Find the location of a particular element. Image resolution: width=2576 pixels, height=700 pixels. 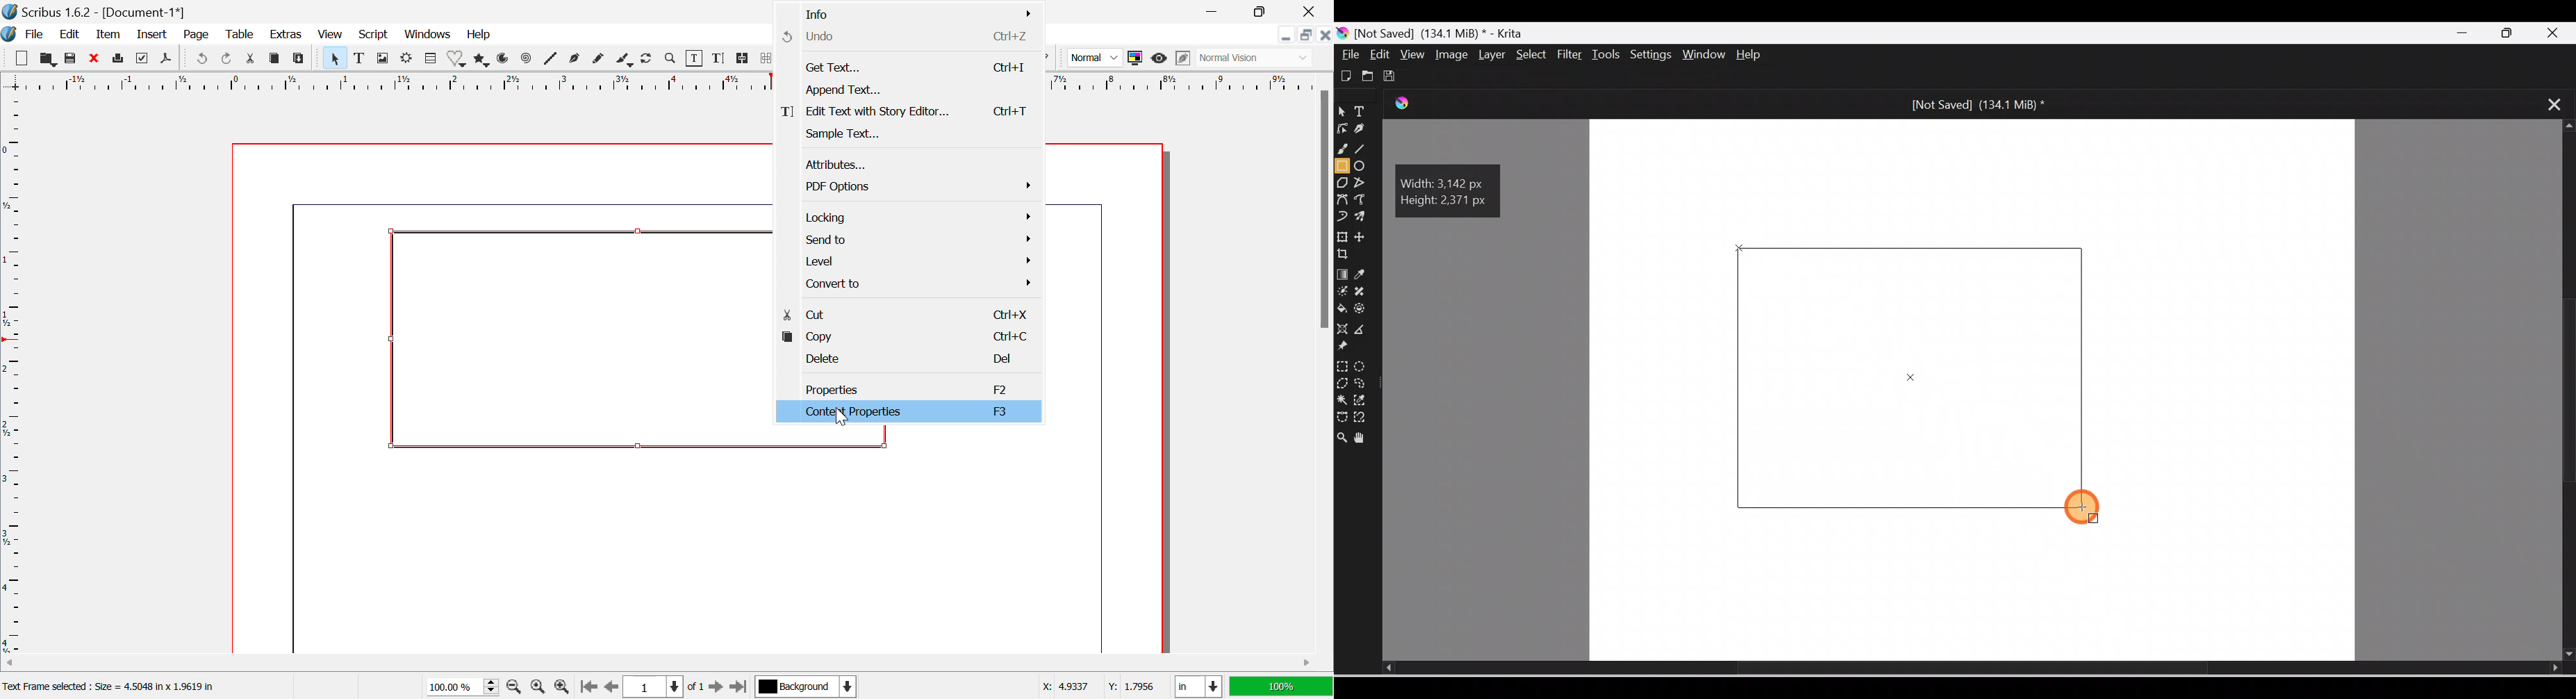

Discard is located at coordinates (94, 58).